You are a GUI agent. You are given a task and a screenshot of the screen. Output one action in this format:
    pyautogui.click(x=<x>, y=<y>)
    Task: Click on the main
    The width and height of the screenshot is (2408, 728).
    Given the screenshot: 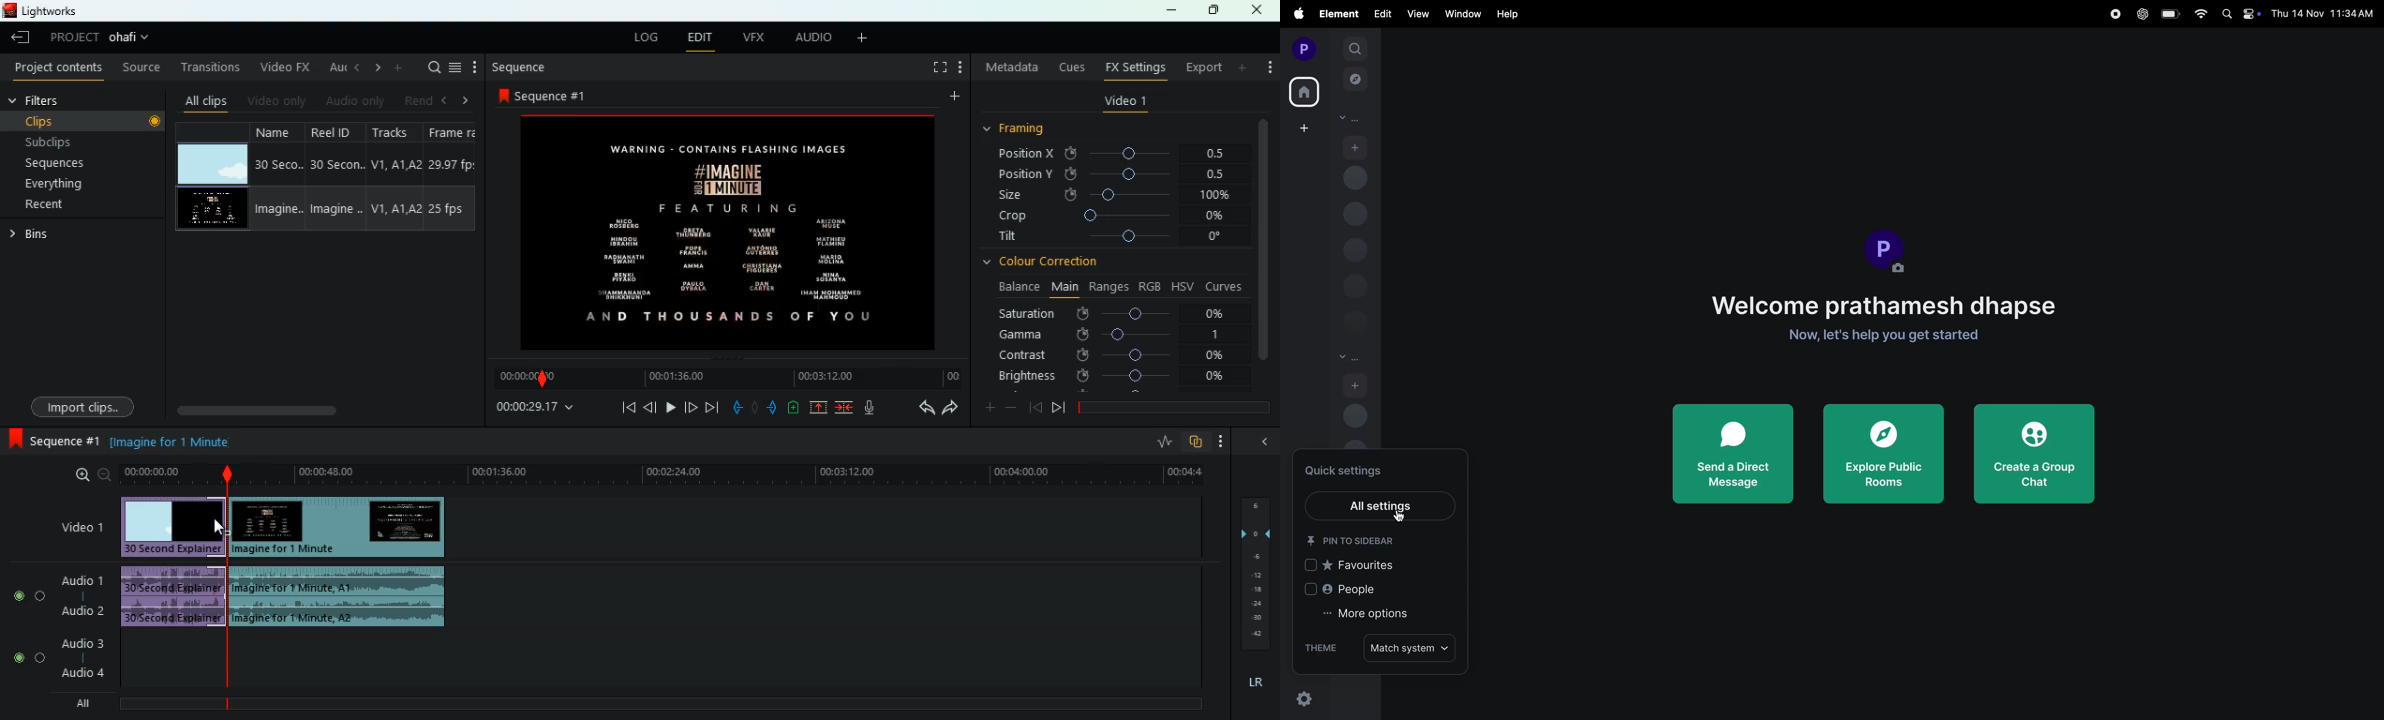 What is the action you would take?
    pyautogui.click(x=1064, y=285)
    